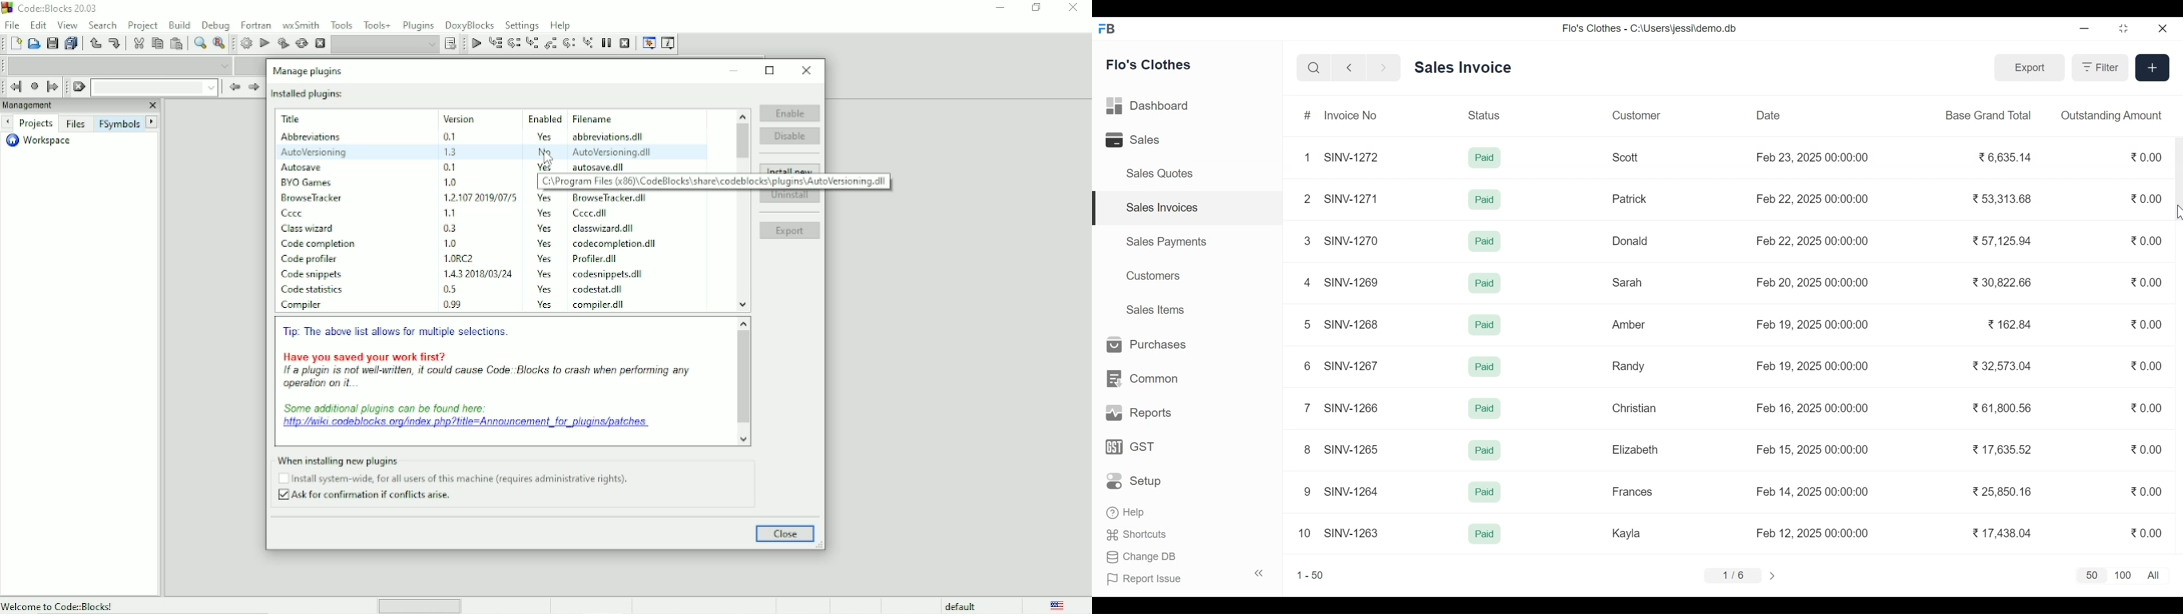 This screenshot has width=2184, height=616. What do you see at coordinates (453, 306) in the screenshot?
I see `version ` at bounding box center [453, 306].